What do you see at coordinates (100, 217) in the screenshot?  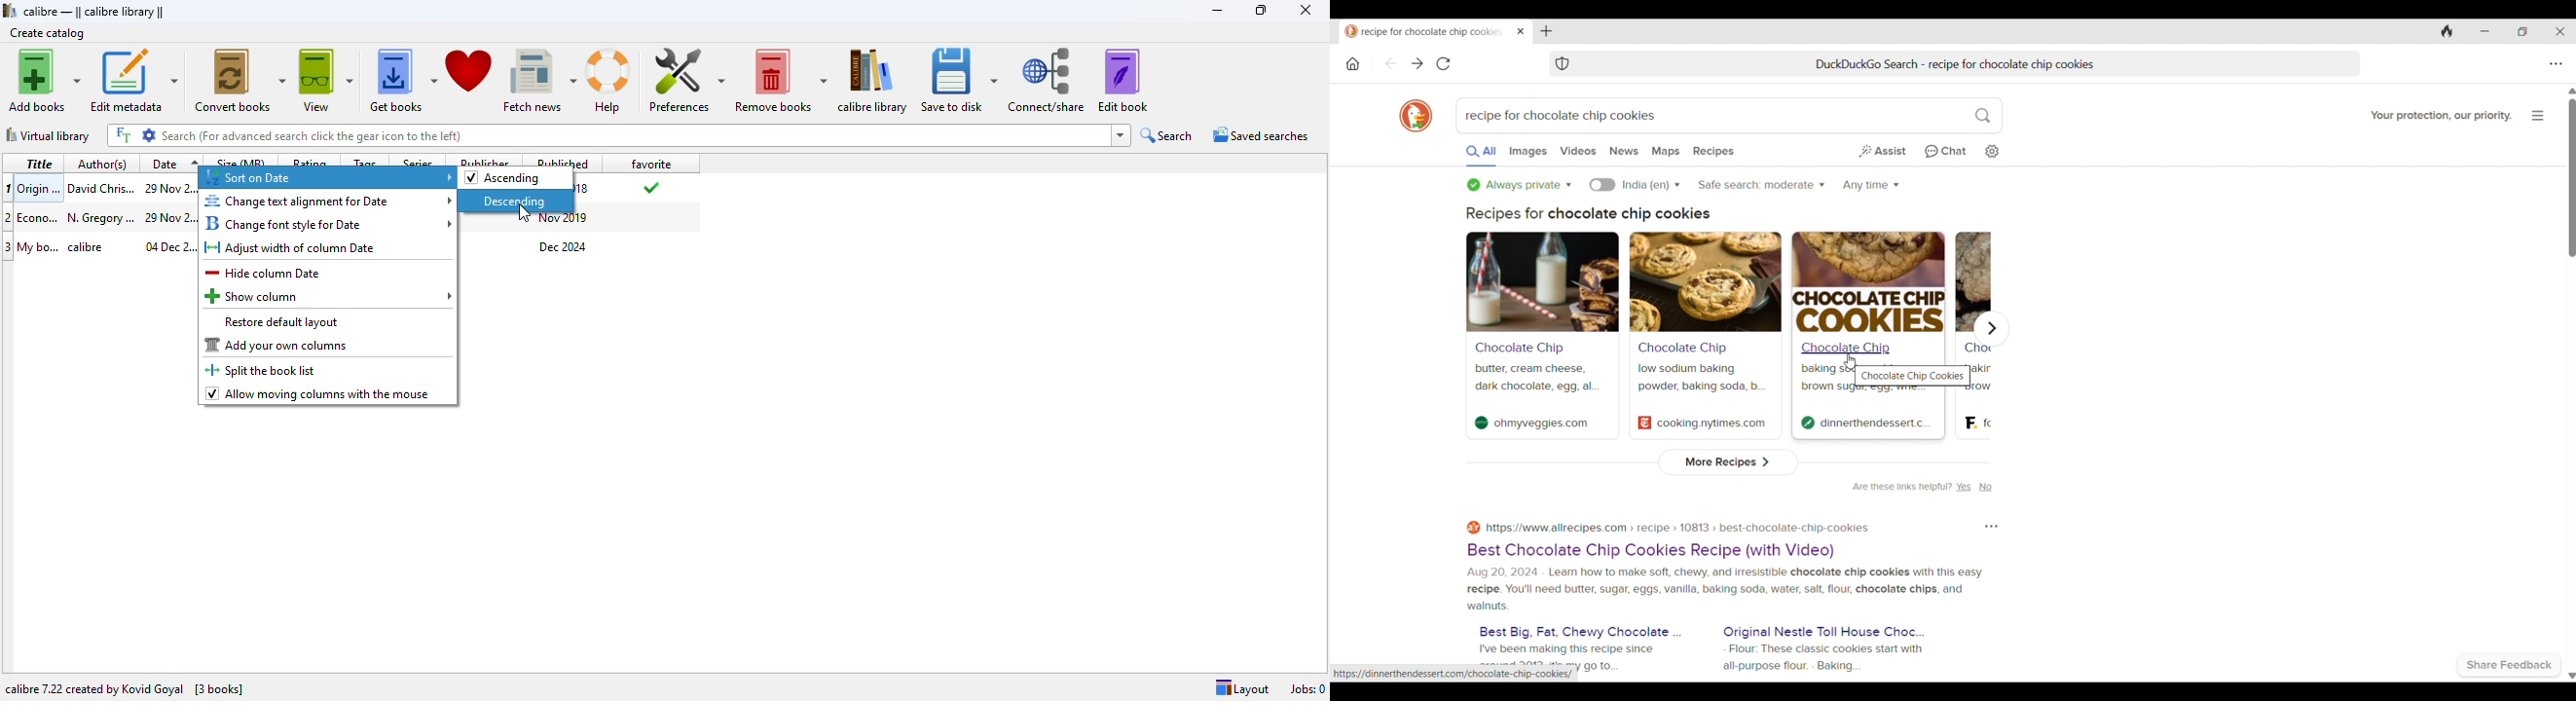 I see `author` at bounding box center [100, 217].